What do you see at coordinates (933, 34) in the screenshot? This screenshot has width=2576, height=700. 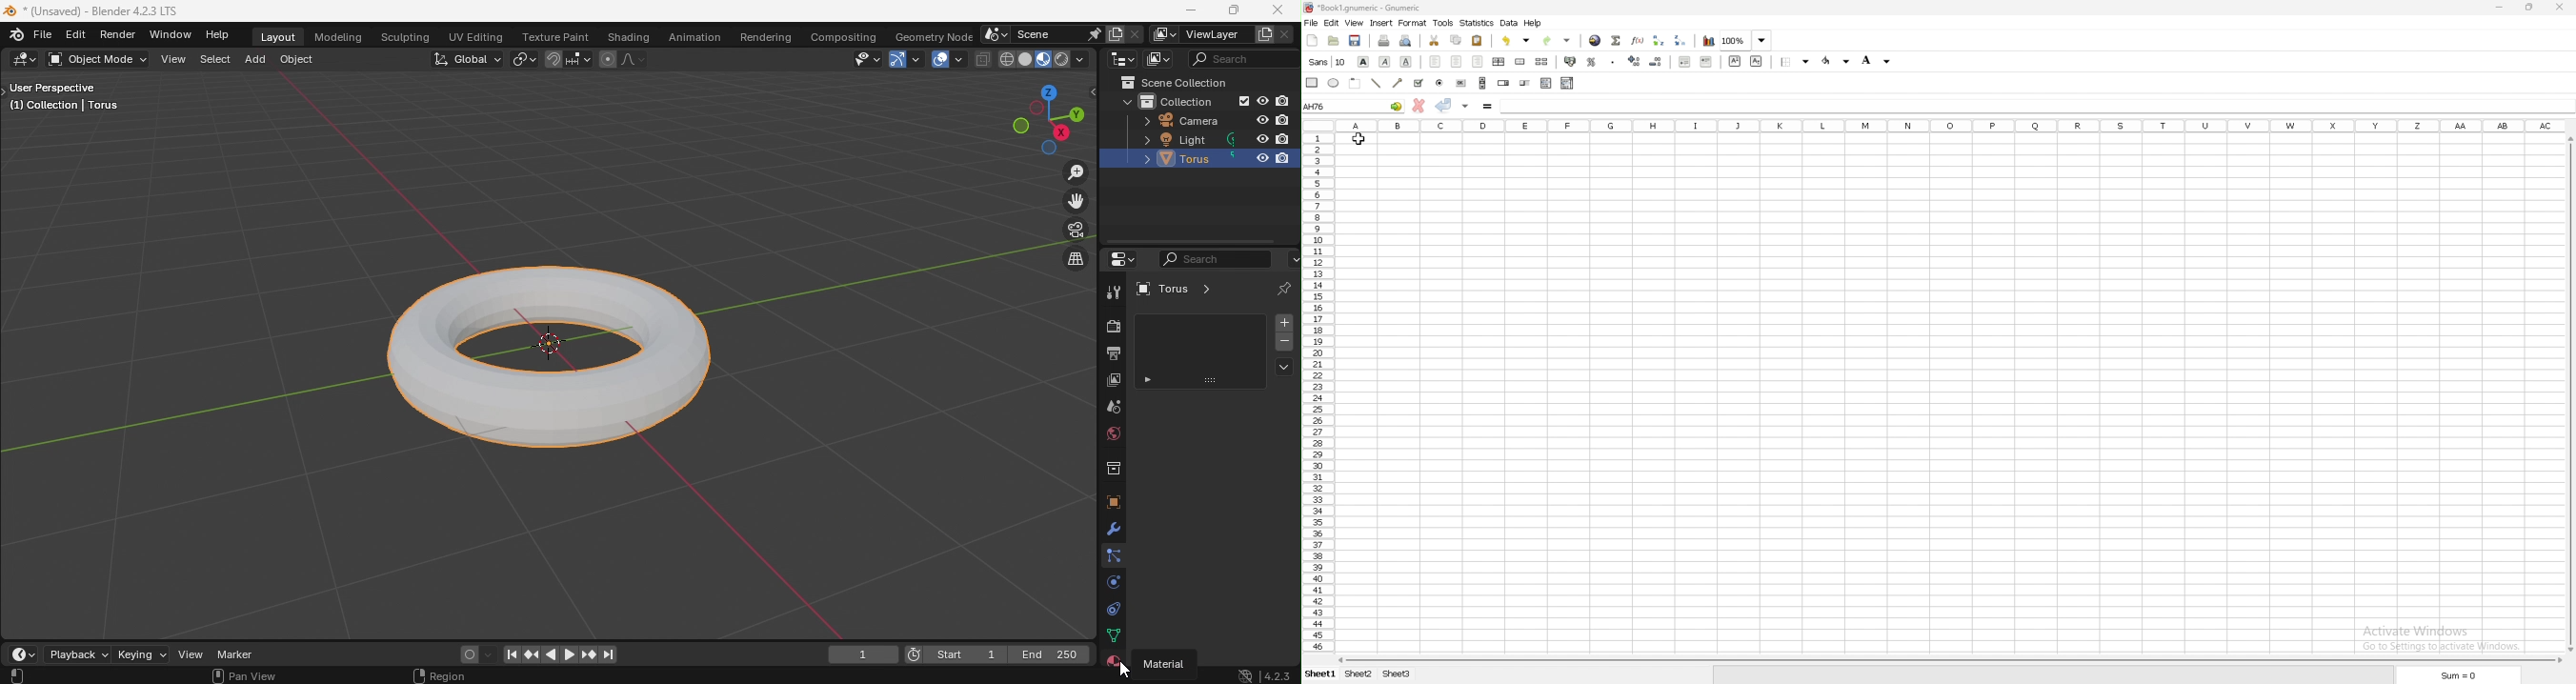 I see `Geometry node` at bounding box center [933, 34].